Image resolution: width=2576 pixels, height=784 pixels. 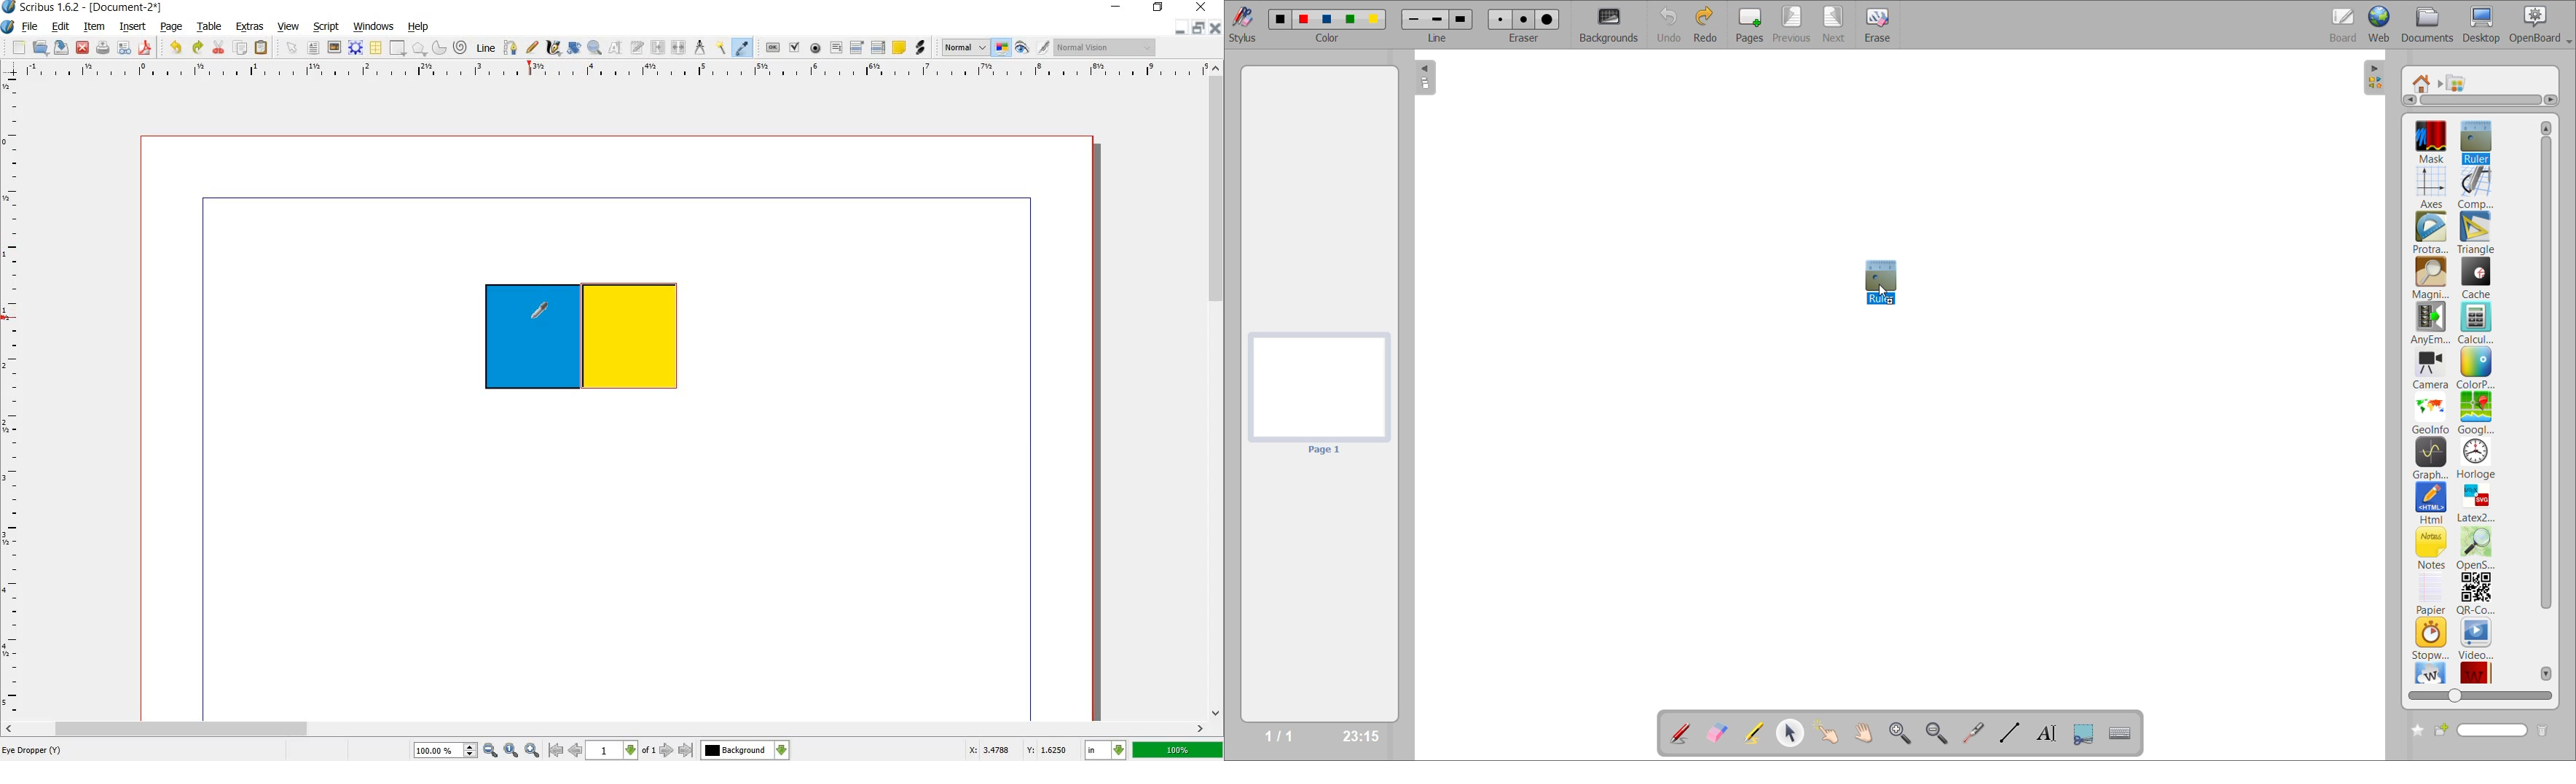 What do you see at coordinates (2461, 83) in the screenshot?
I see `applications` at bounding box center [2461, 83].